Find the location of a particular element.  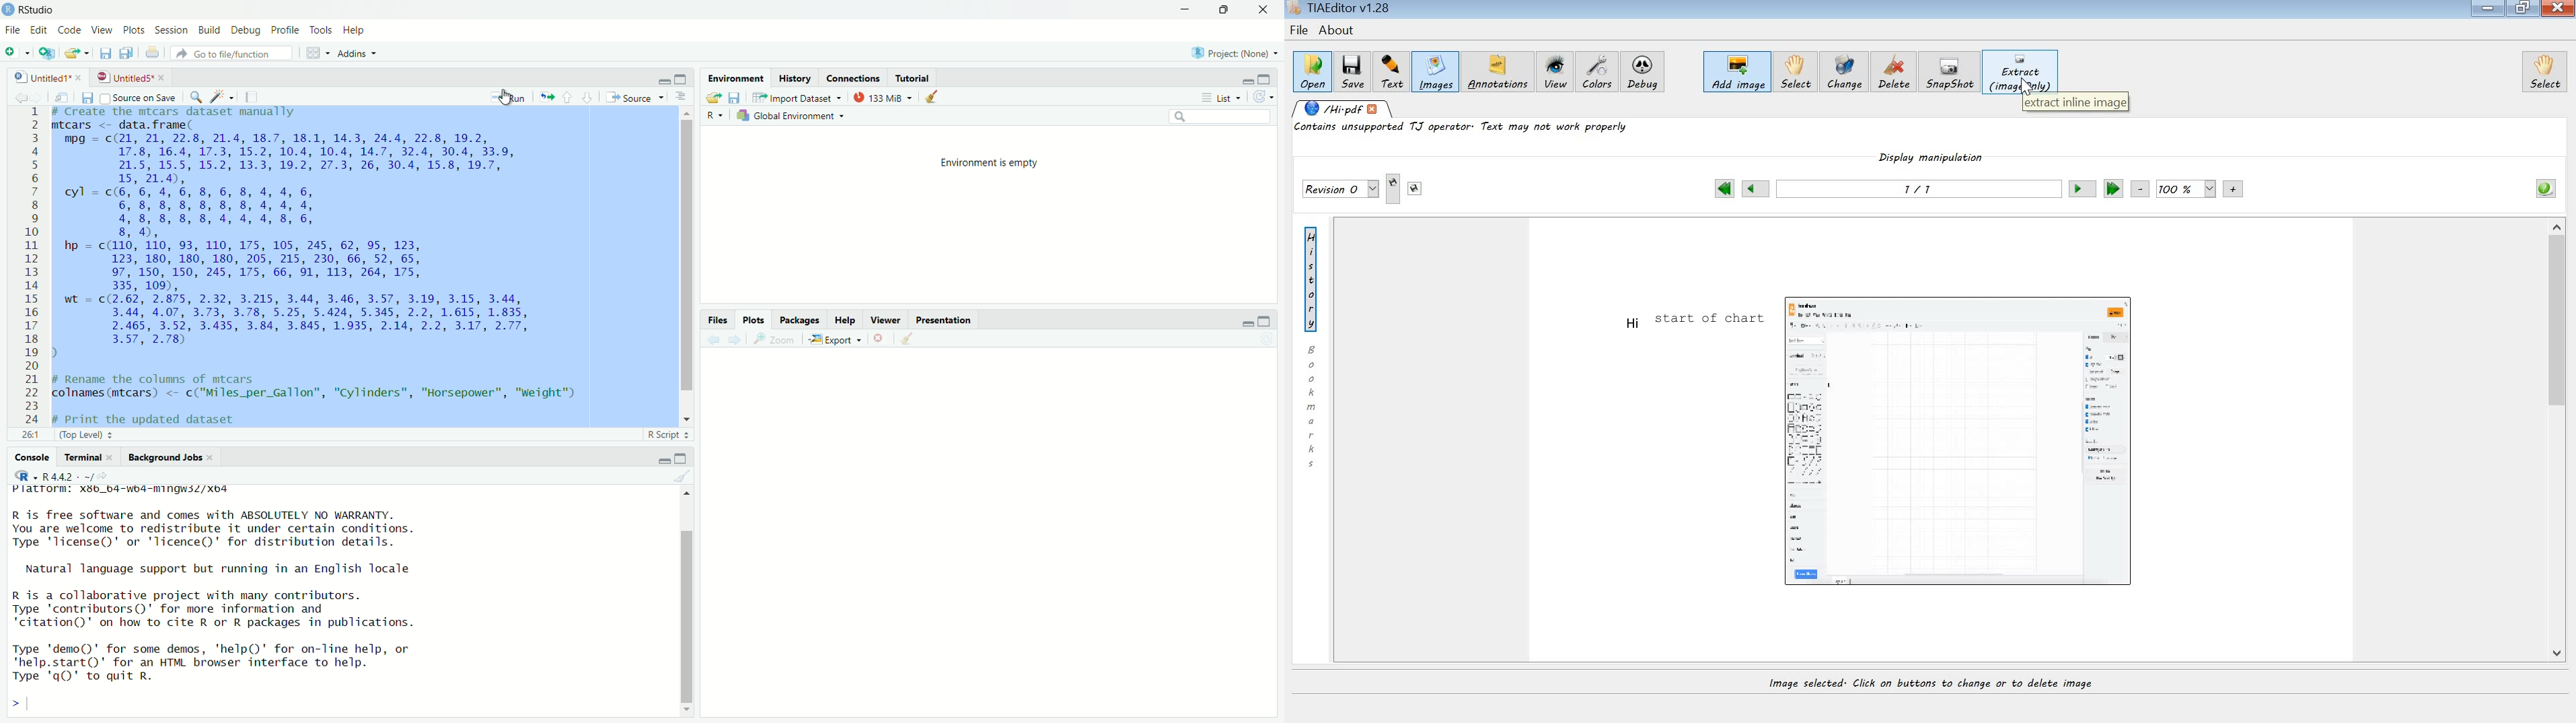

move is located at coordinates (62, 96).